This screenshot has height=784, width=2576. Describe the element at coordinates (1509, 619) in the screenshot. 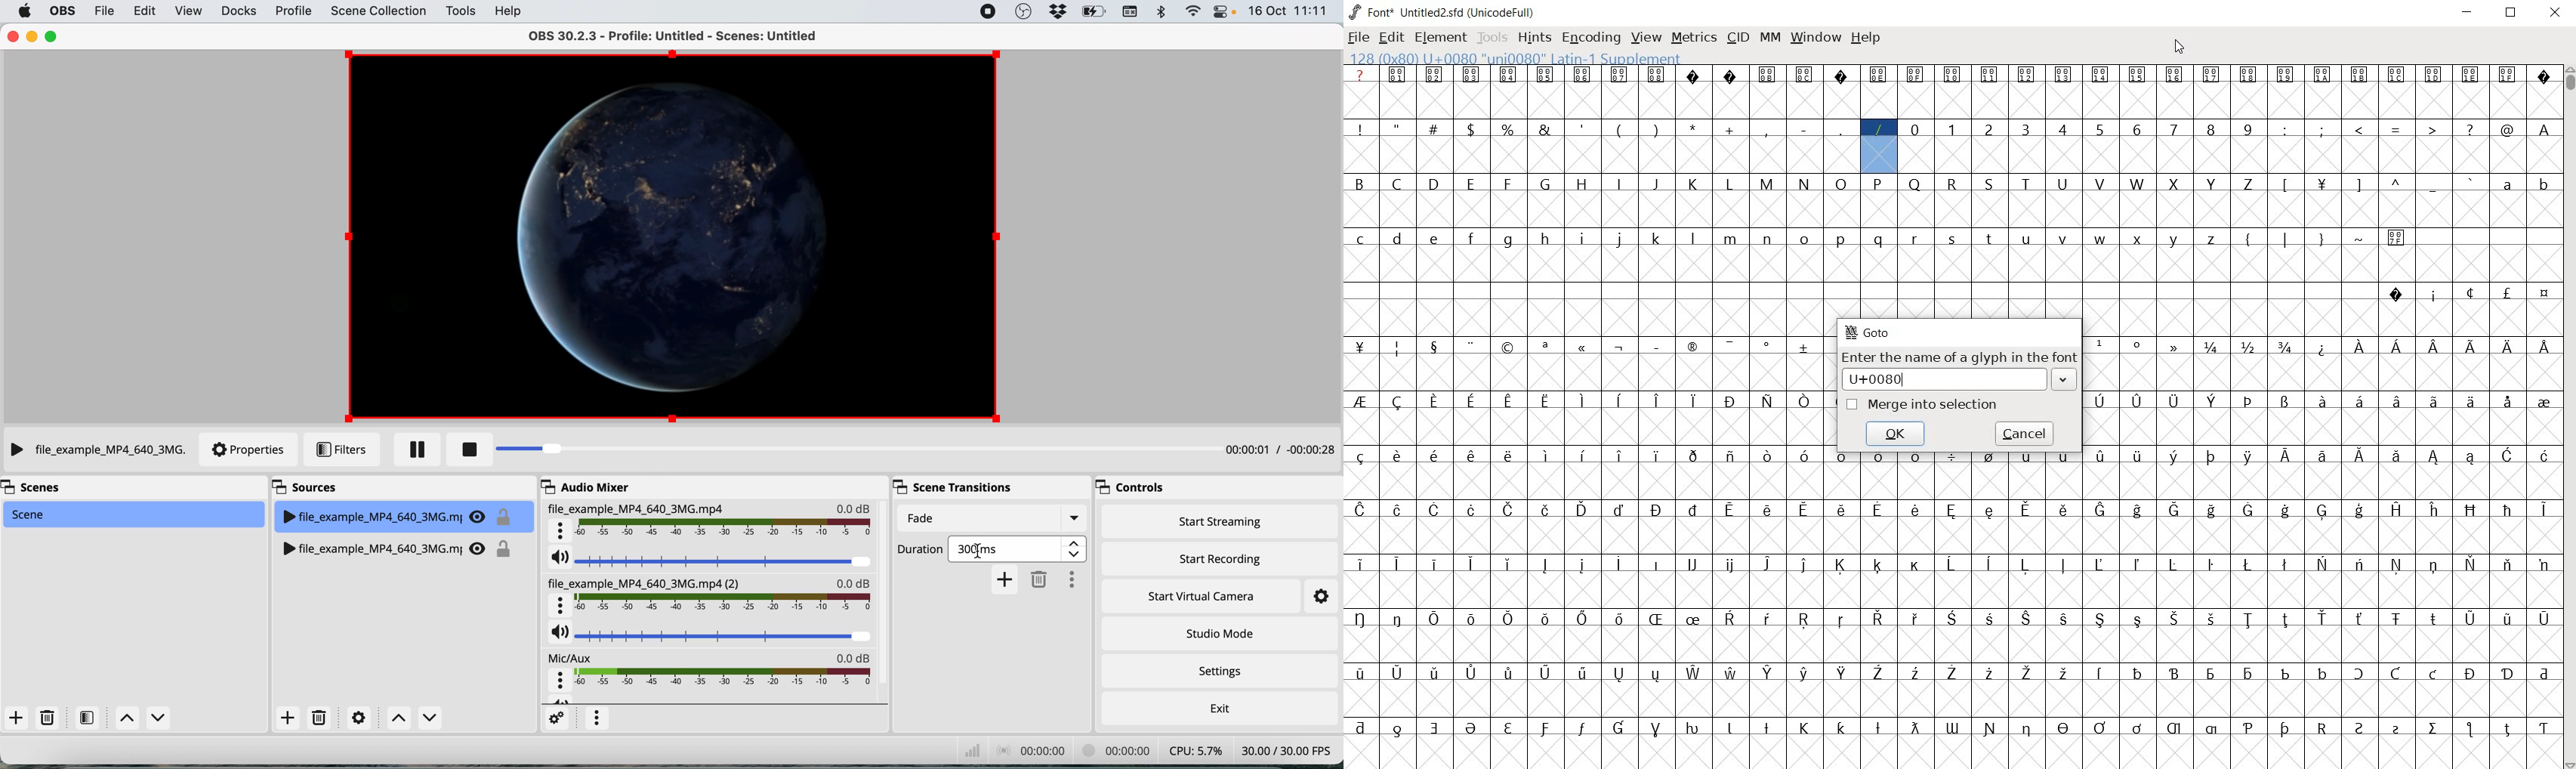

I see `glyph` at that location.